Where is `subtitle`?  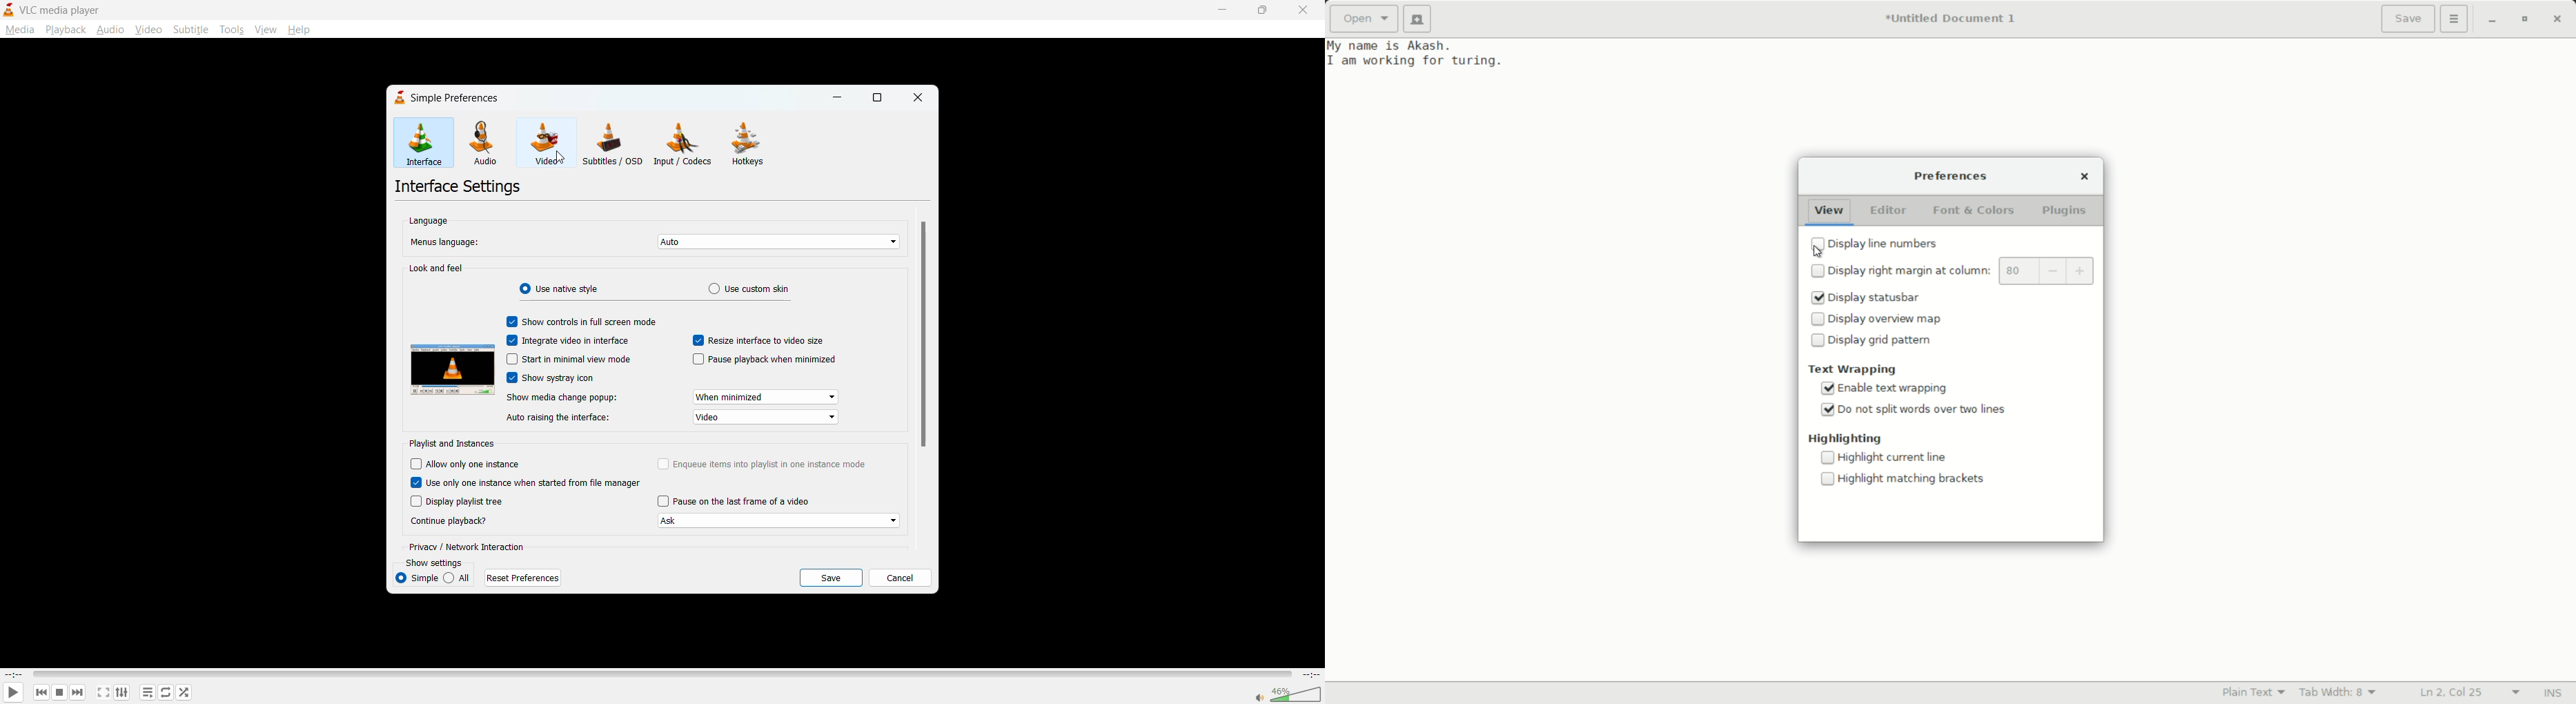 subtitle is located at coordinates (190, 30).